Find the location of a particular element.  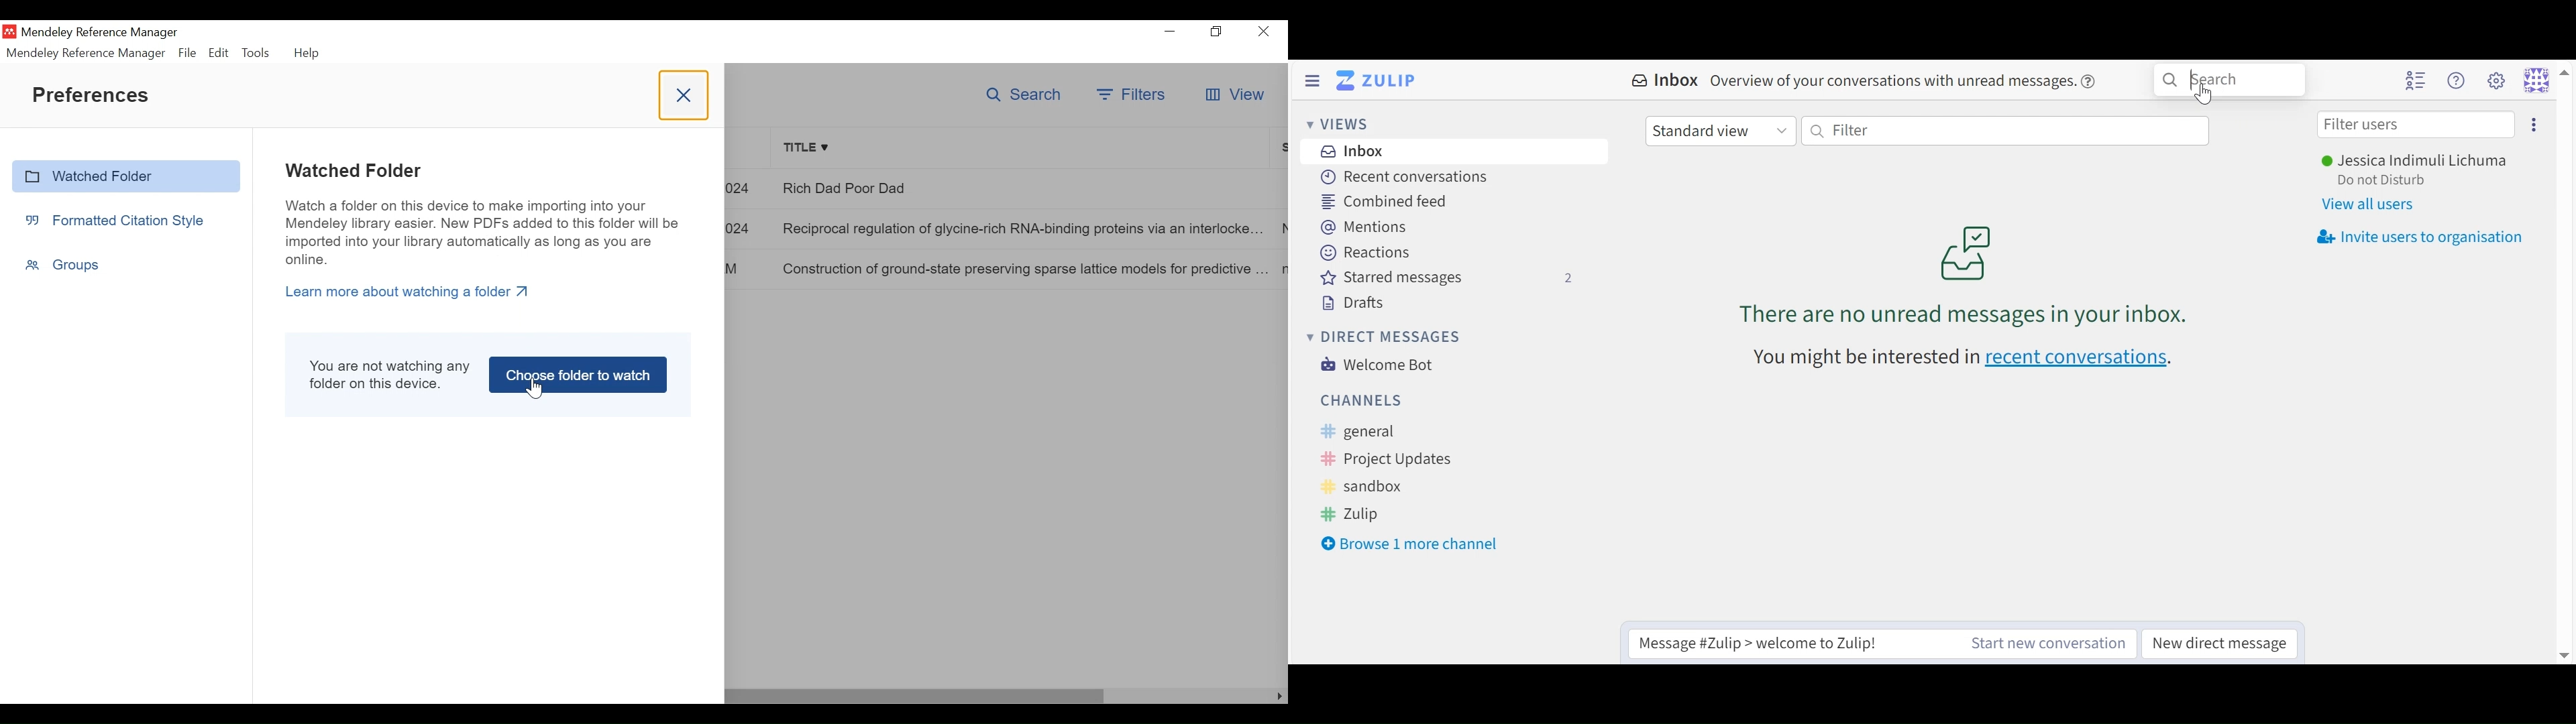

Standard view is located at coordinates (1720, 131).